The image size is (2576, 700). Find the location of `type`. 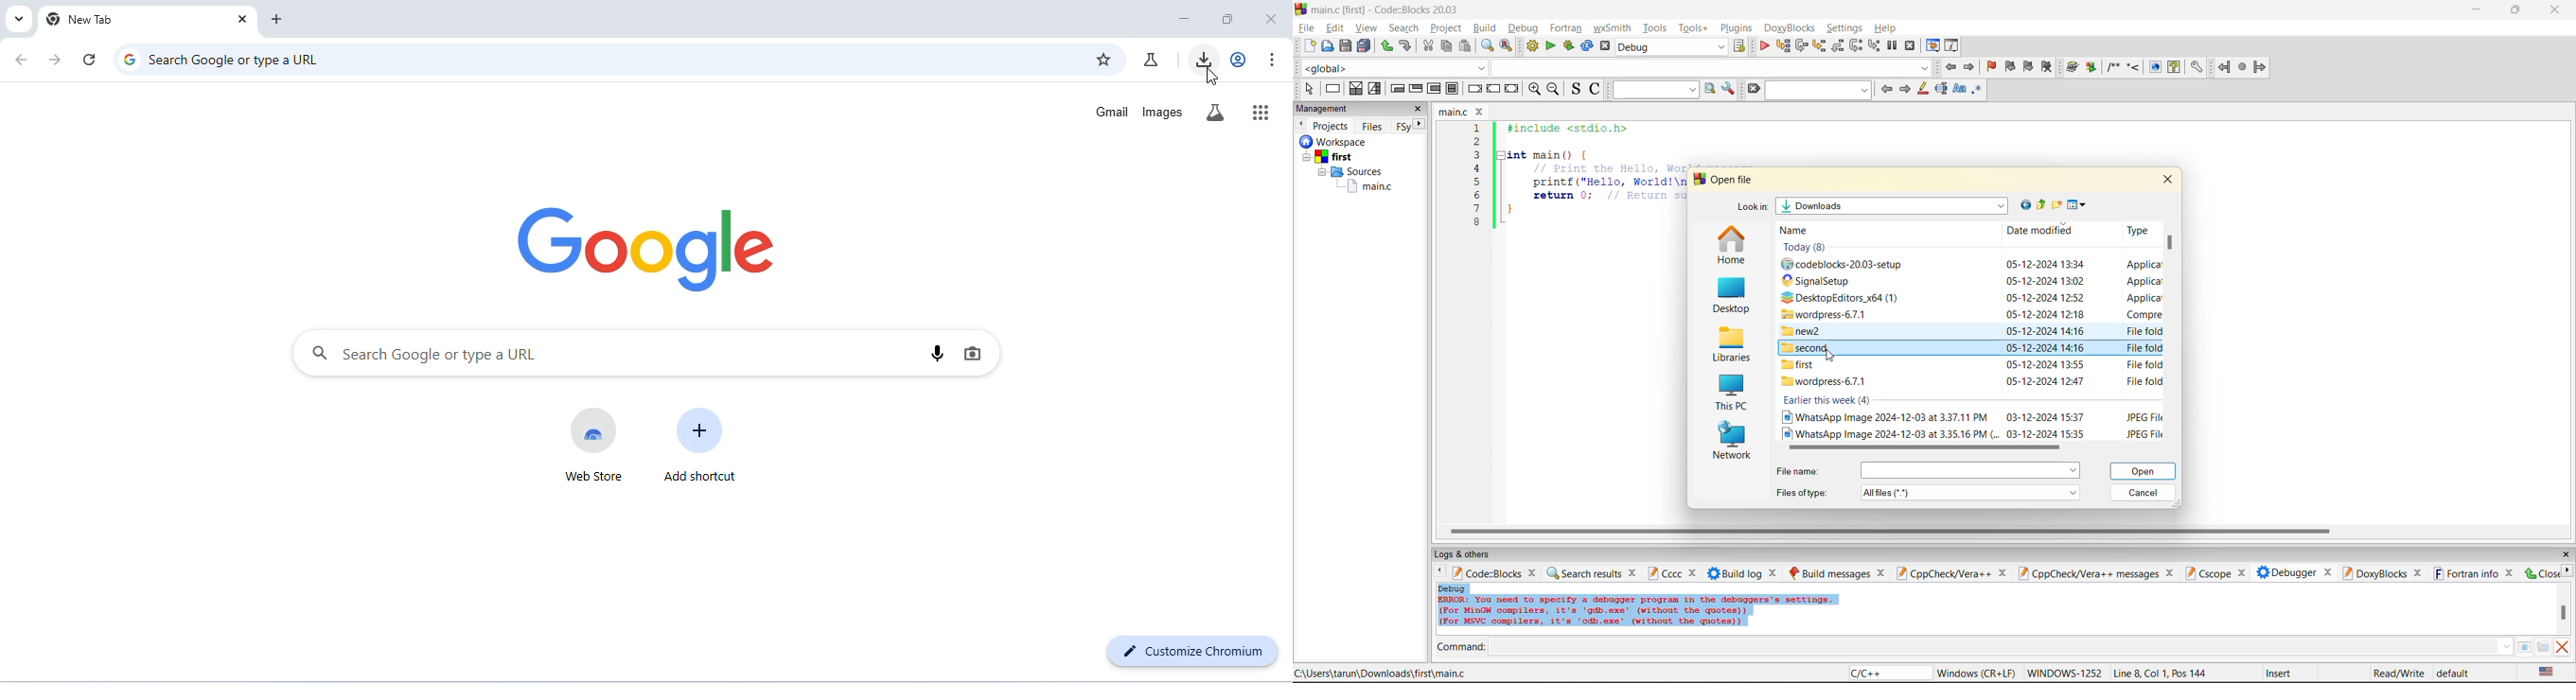

type is located at coordinates (2142, 281).